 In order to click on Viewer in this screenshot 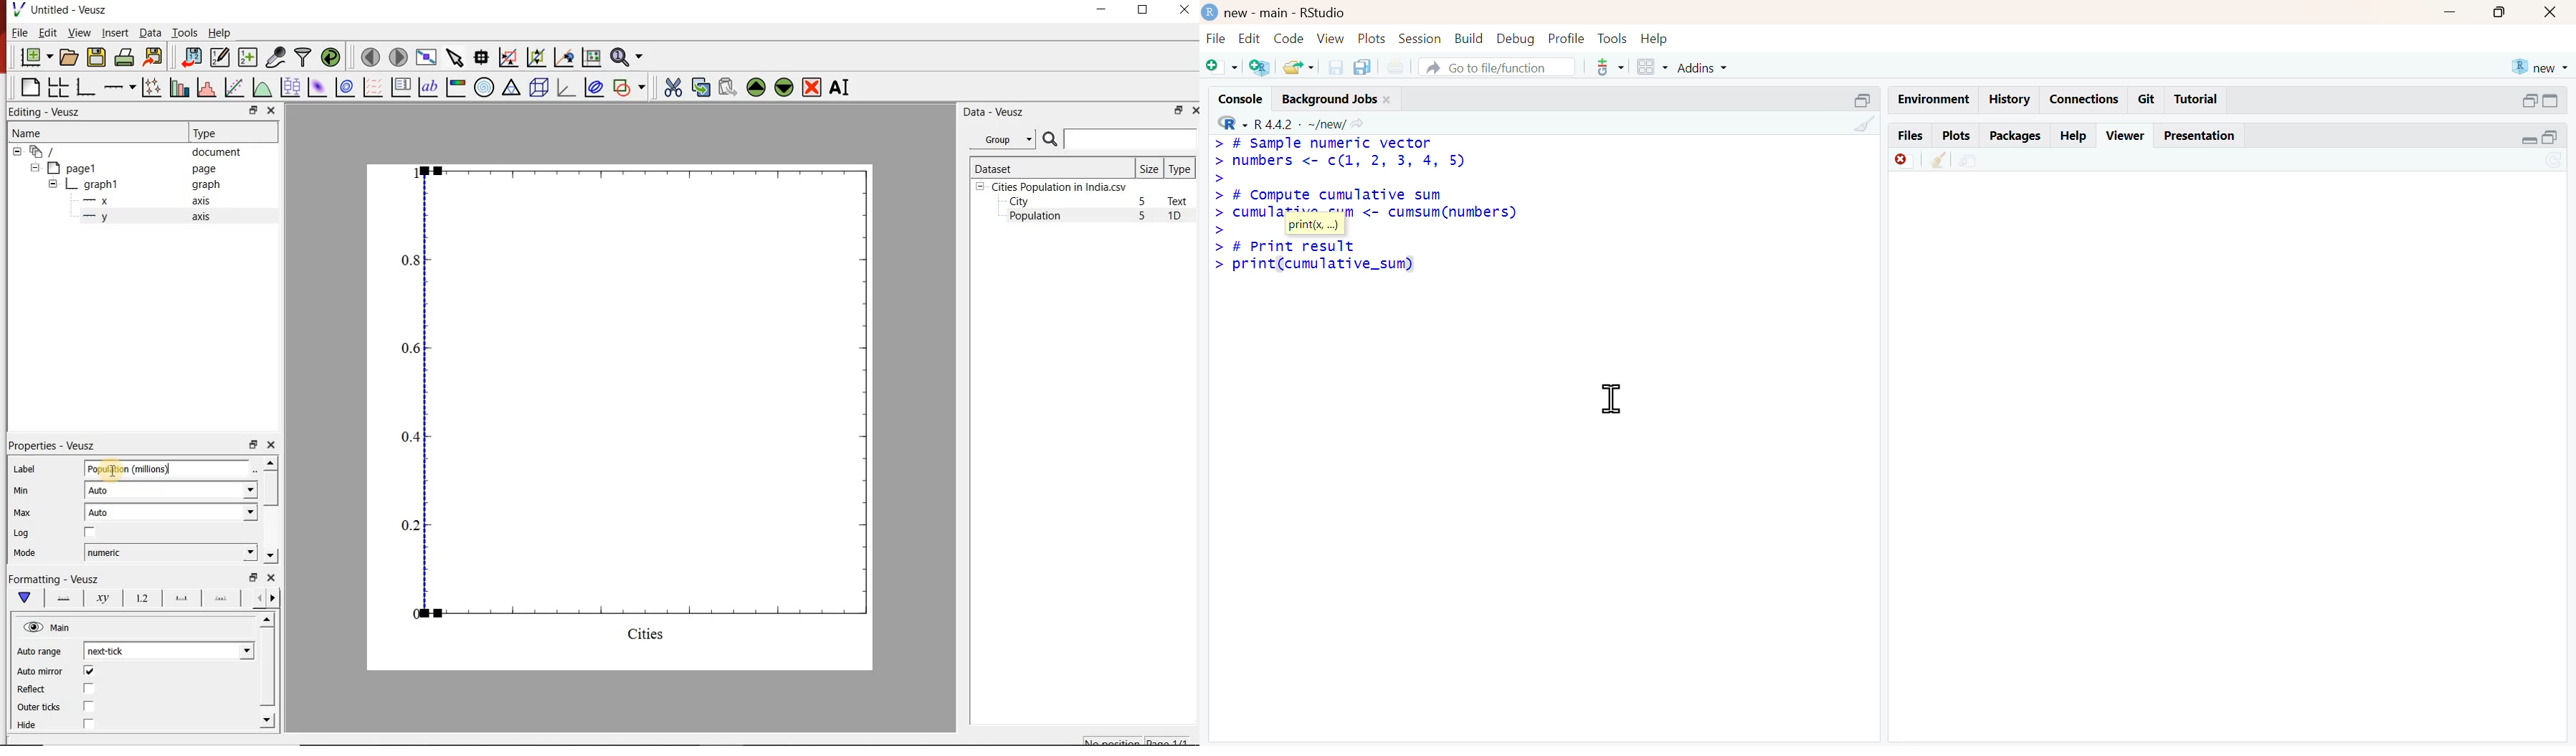, I will do `click(2127, 134)`.